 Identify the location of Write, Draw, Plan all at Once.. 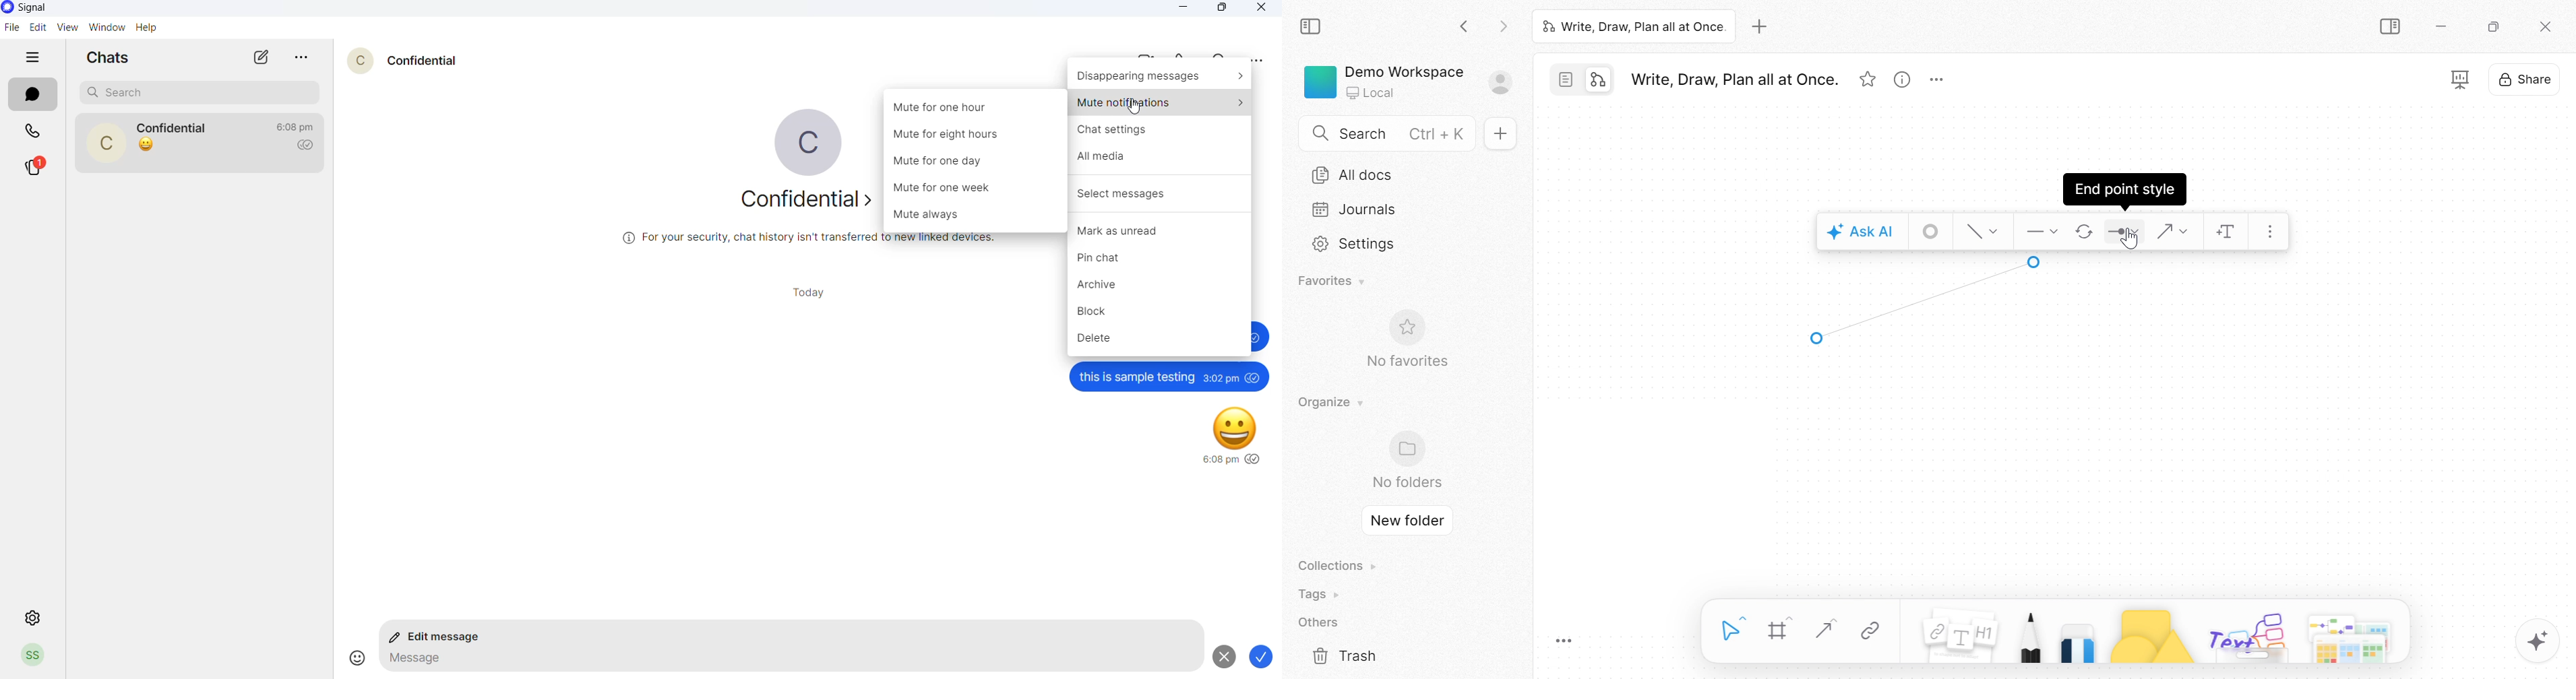
(1734, 79).